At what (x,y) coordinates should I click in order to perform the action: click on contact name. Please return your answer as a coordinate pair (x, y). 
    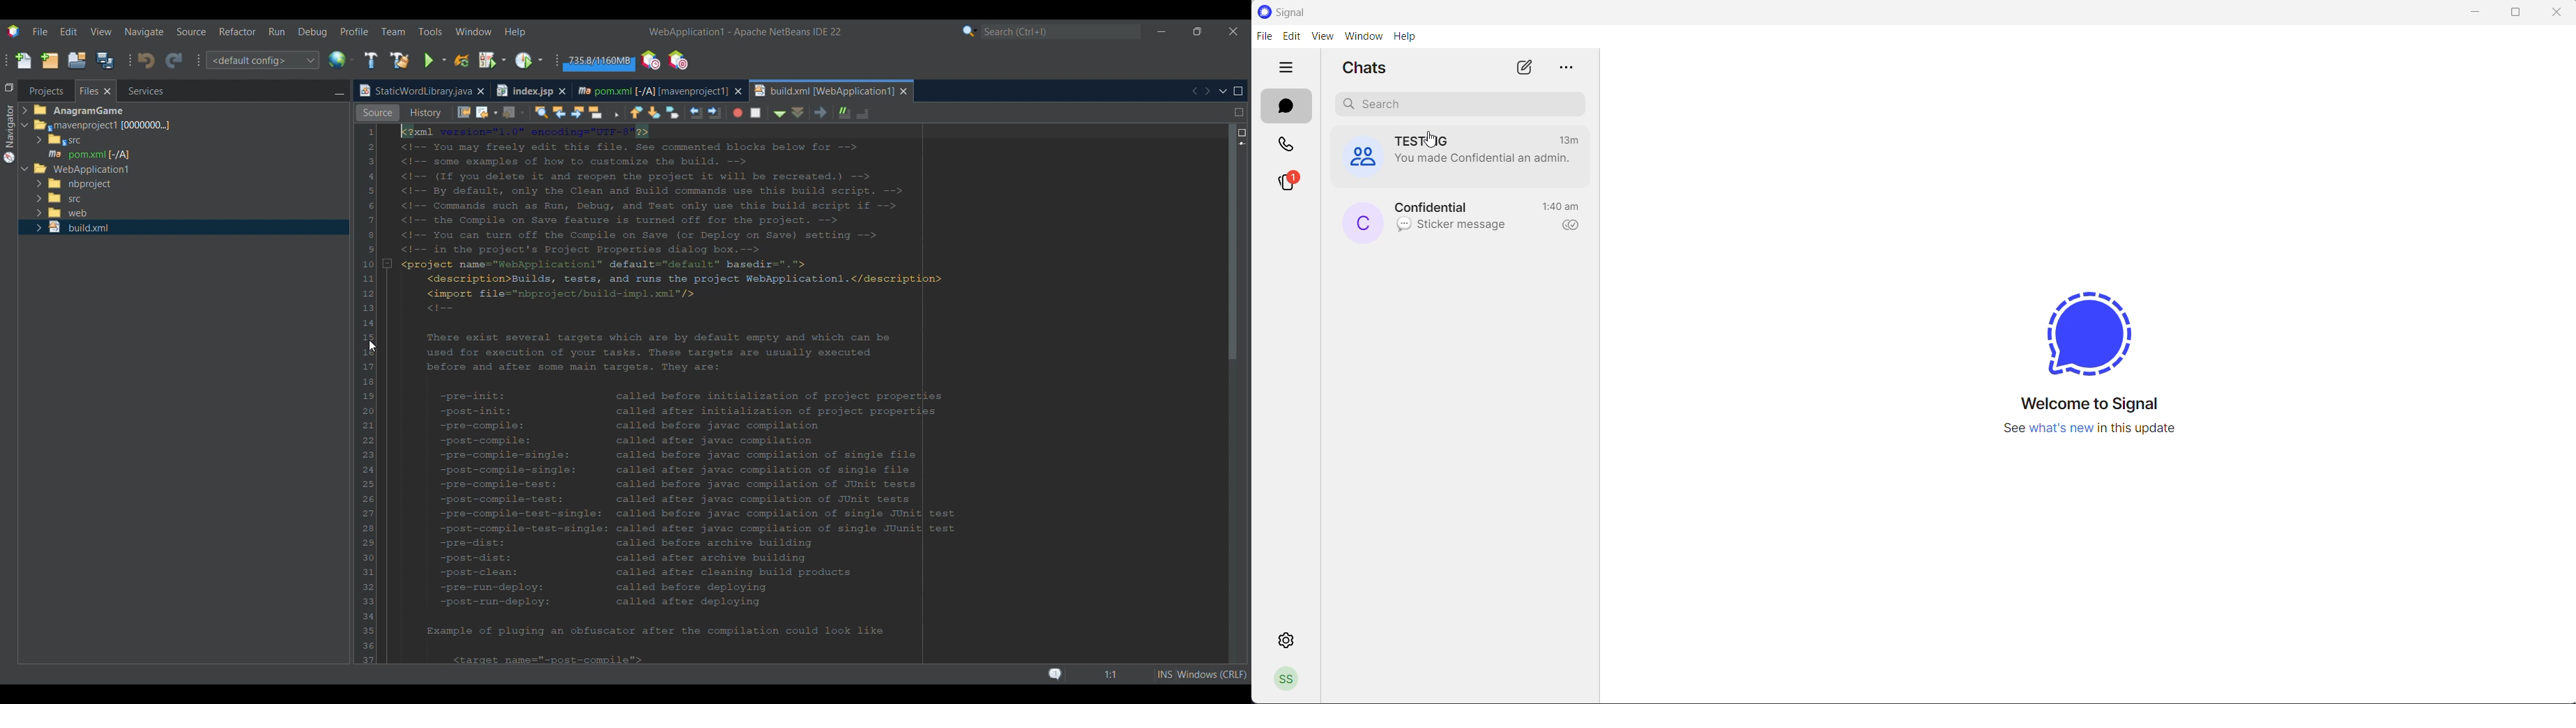
    Looking at the image, I should click on (1442, 207).